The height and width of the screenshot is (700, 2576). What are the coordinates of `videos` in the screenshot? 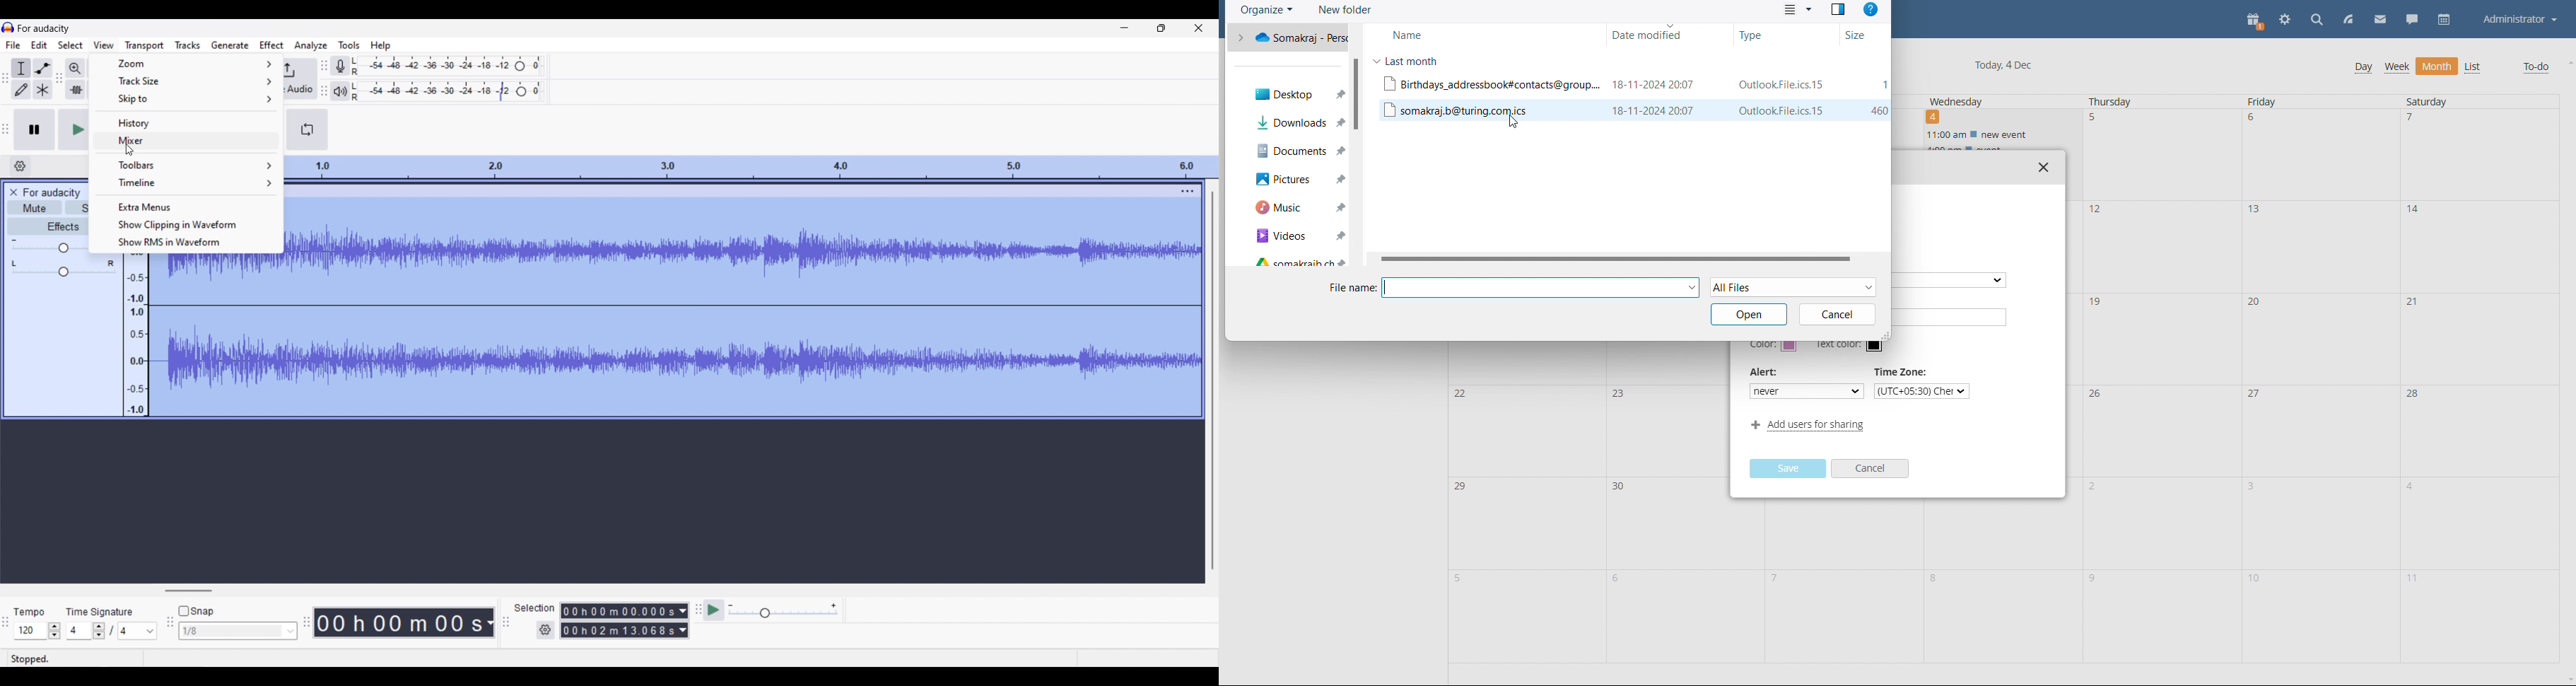 It's located at (1296, 235).